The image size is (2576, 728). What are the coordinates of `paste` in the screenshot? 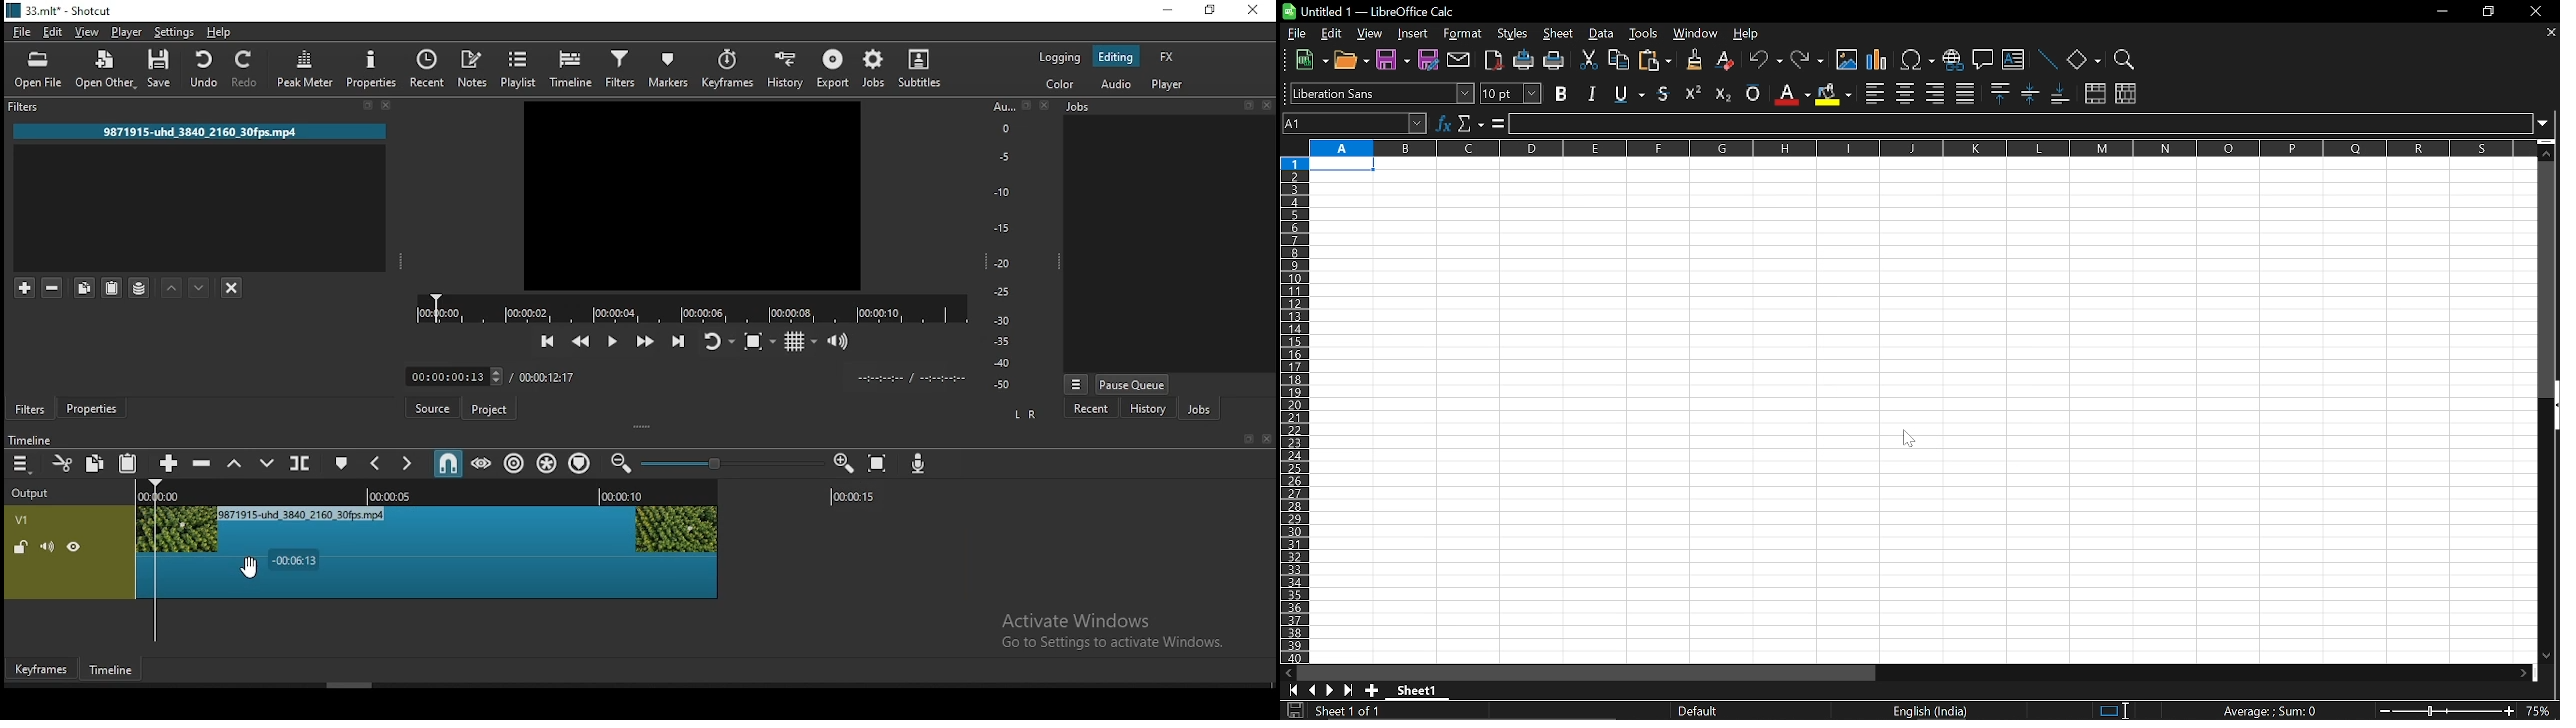 It's located at (1654, 62).